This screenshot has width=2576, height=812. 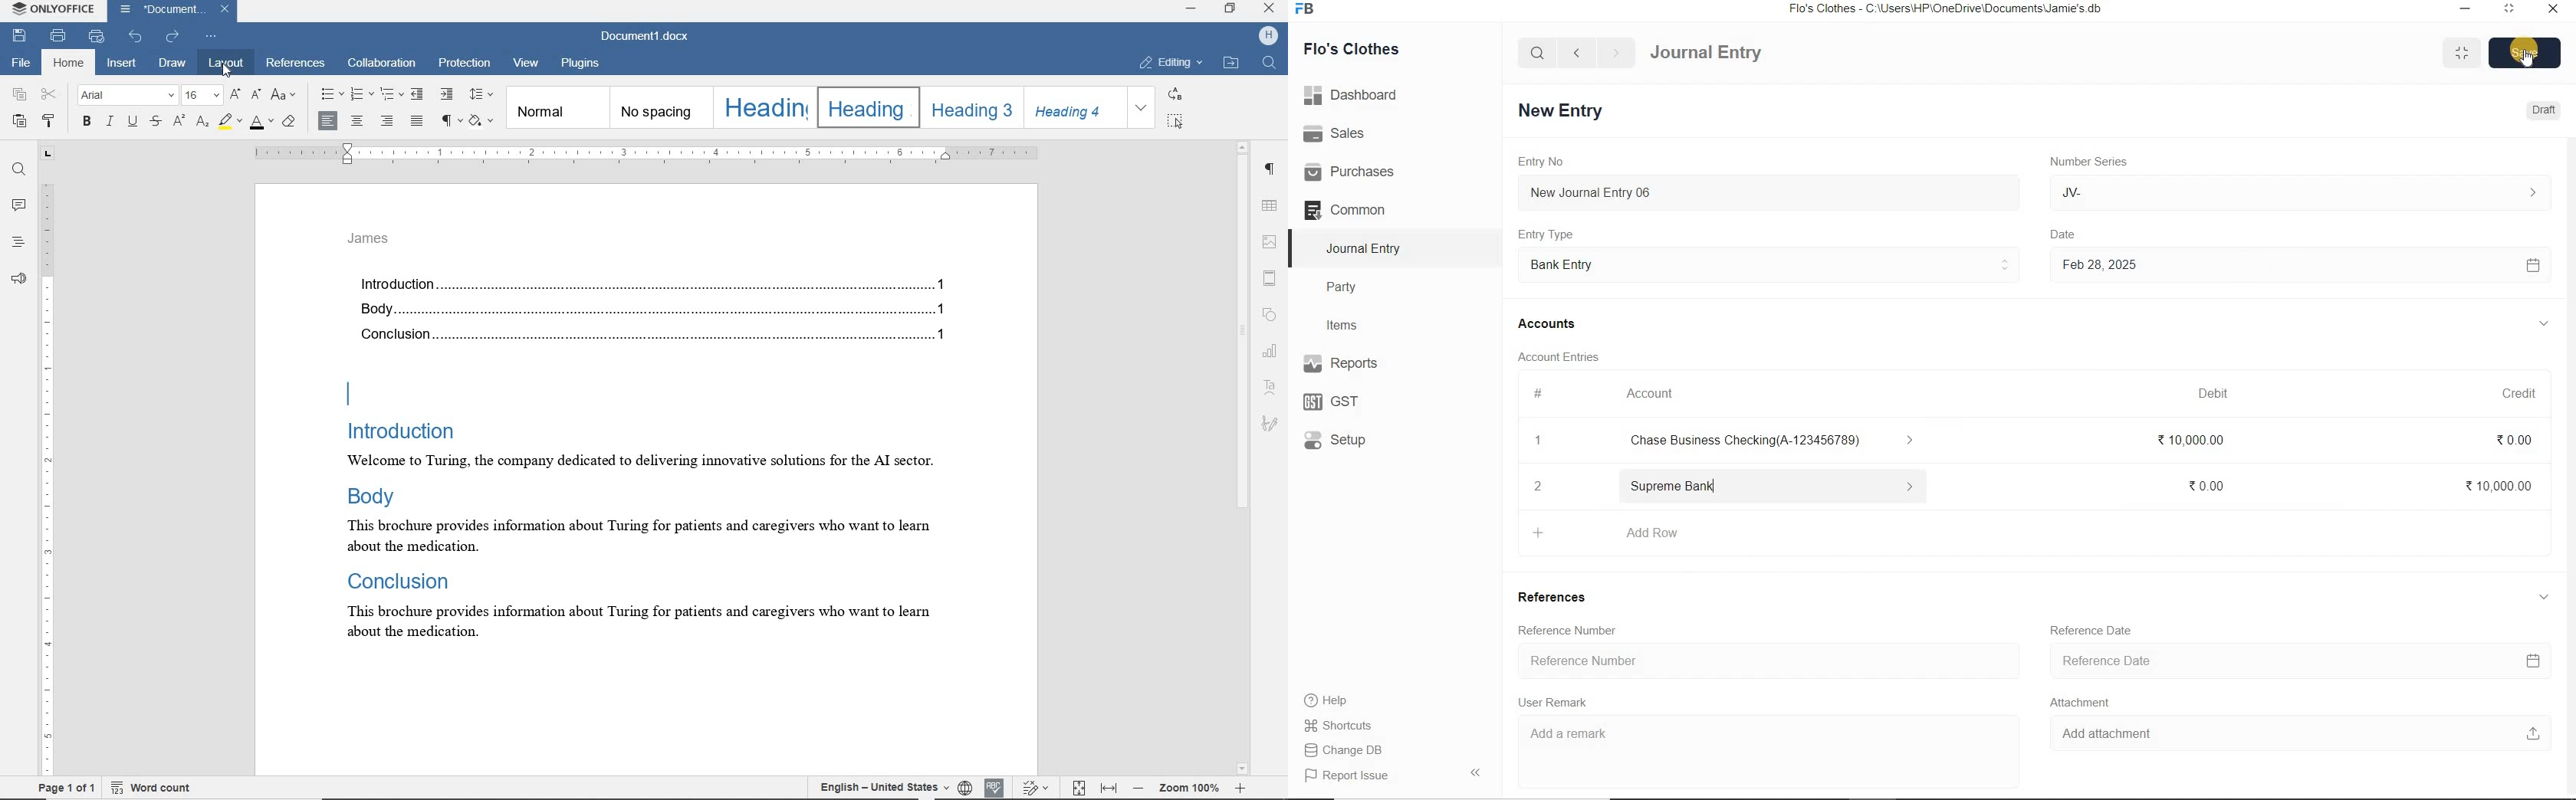 I want to click on Purchases, so click(x=1356, y=171).